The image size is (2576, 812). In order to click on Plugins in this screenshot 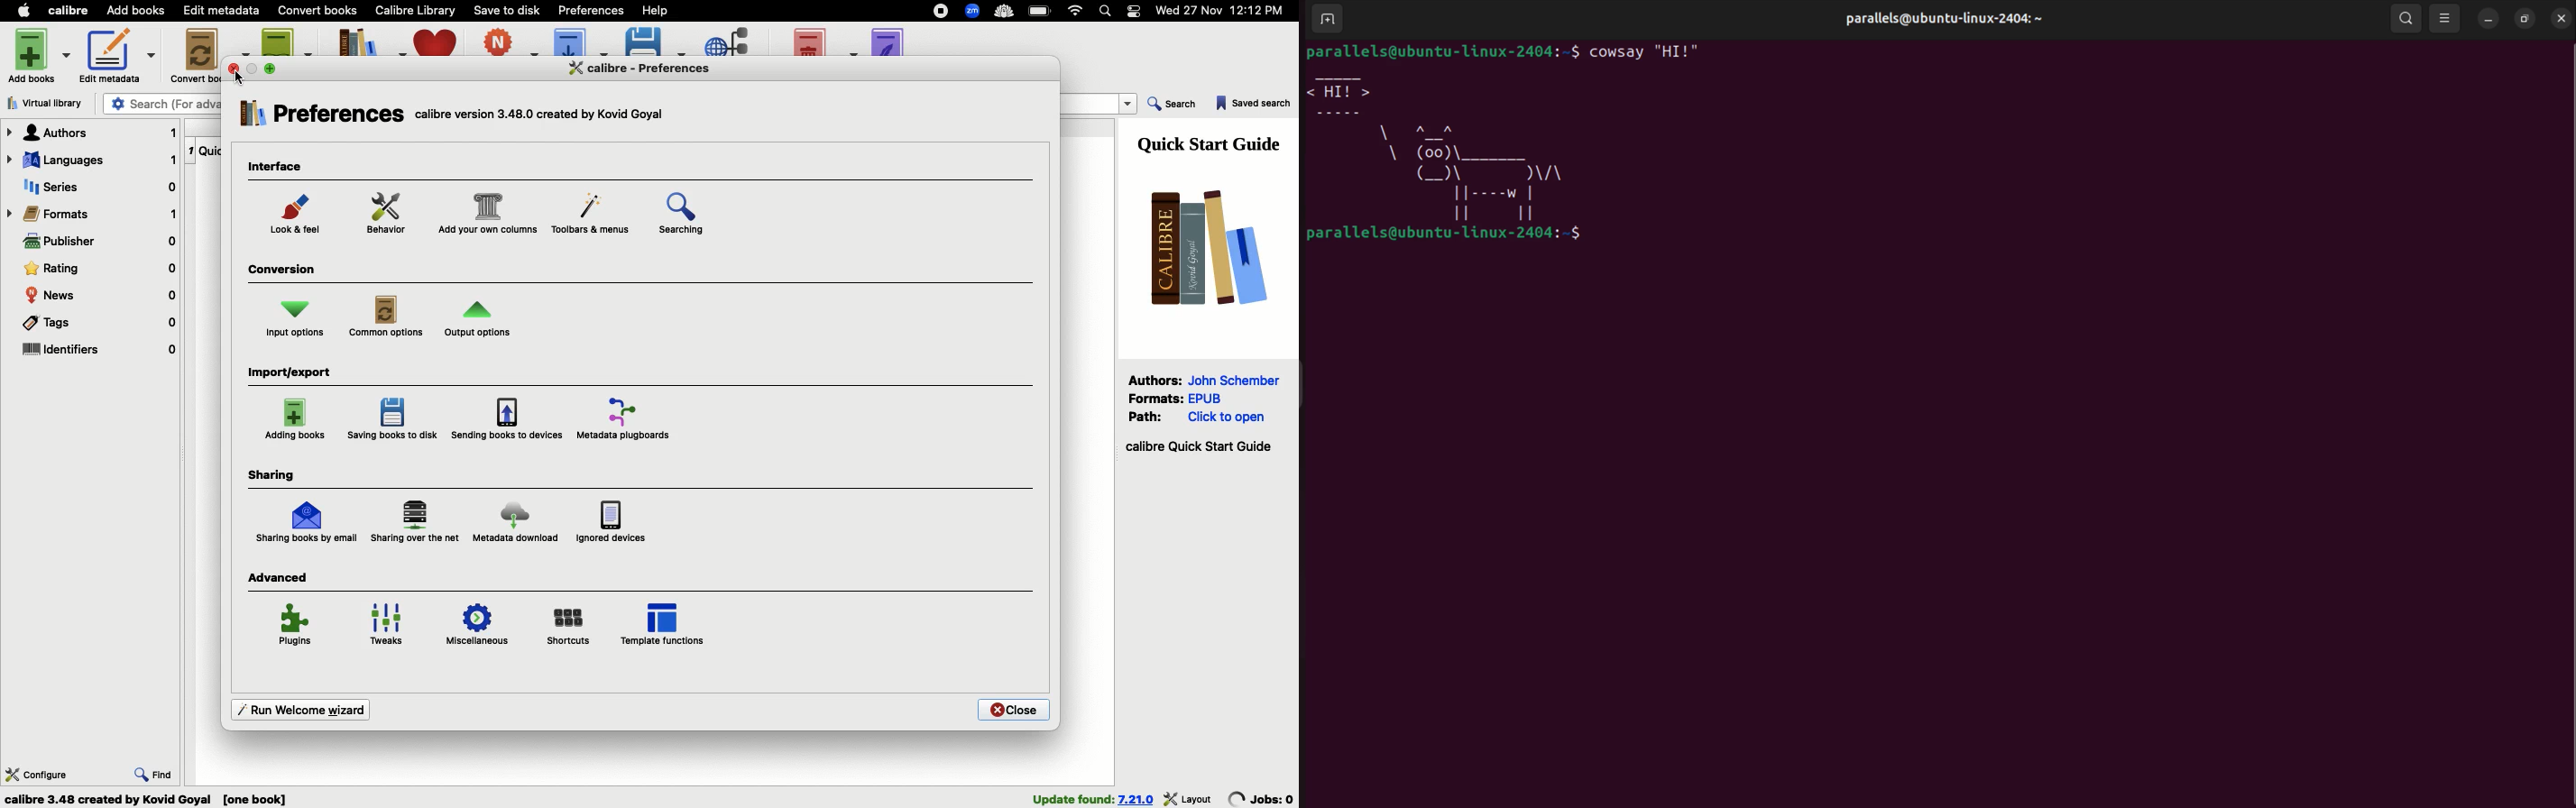, I will do `click(297, 628)`.